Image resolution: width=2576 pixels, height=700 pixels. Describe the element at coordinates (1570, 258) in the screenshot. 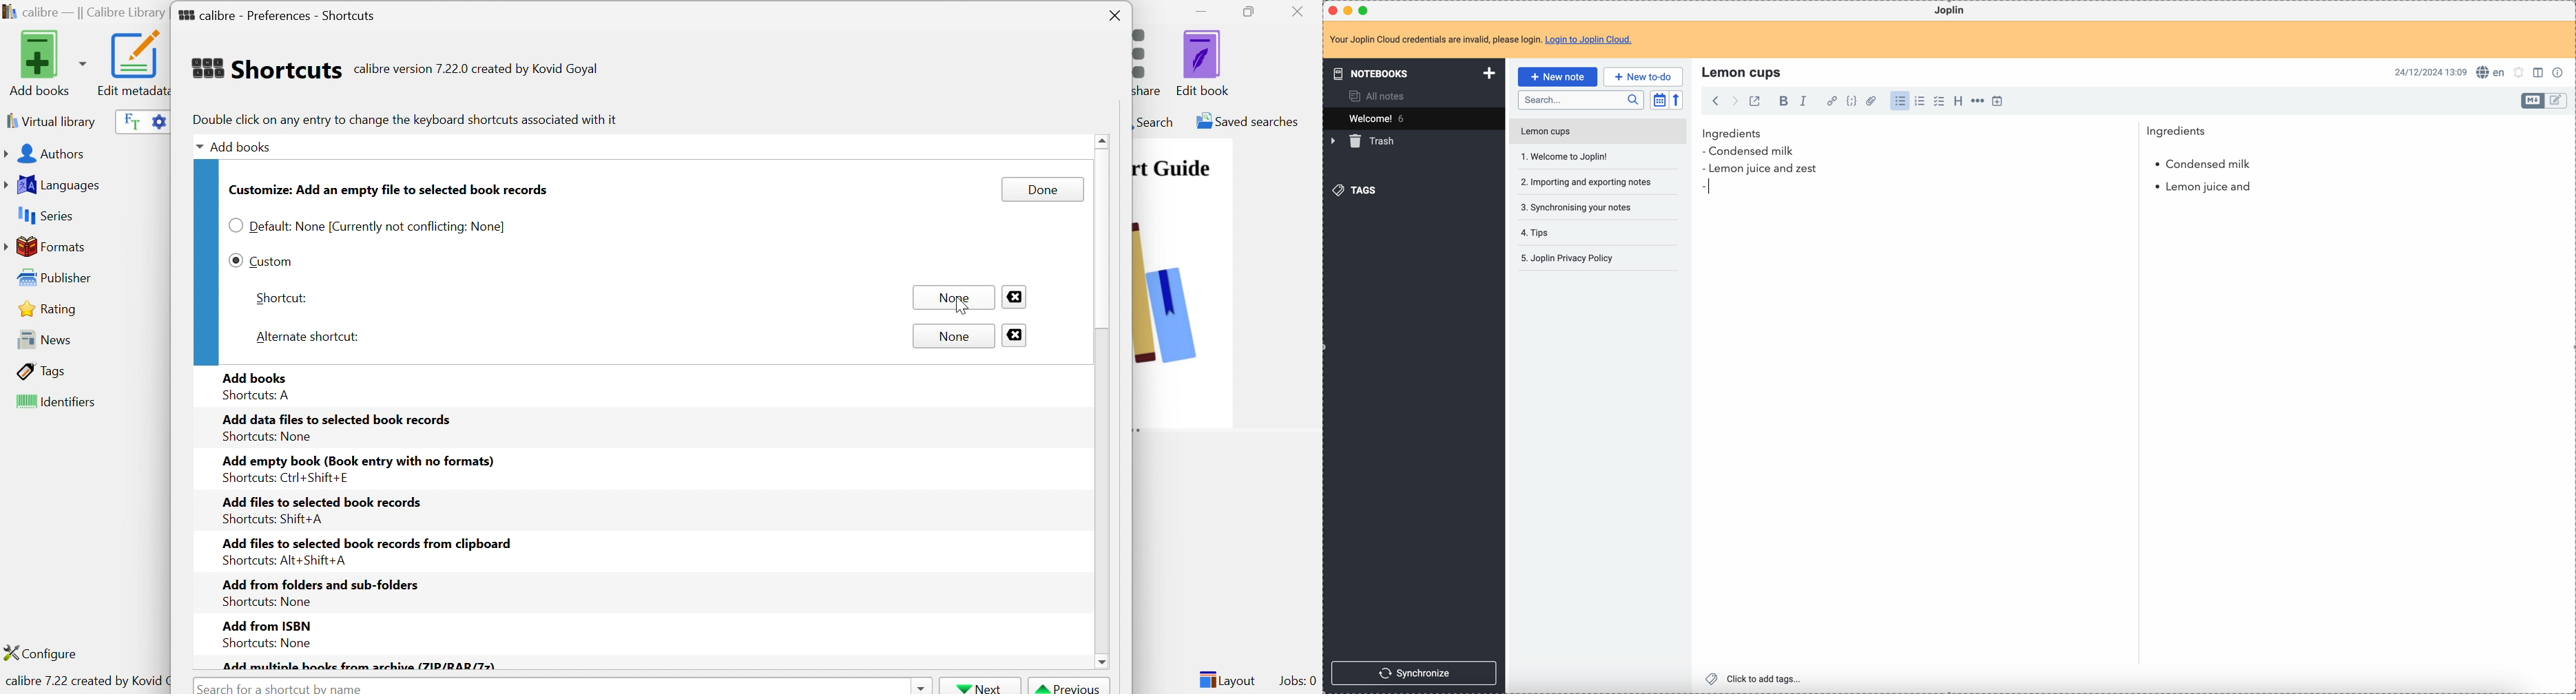

I see `Joplin privacy policy note` at that location.